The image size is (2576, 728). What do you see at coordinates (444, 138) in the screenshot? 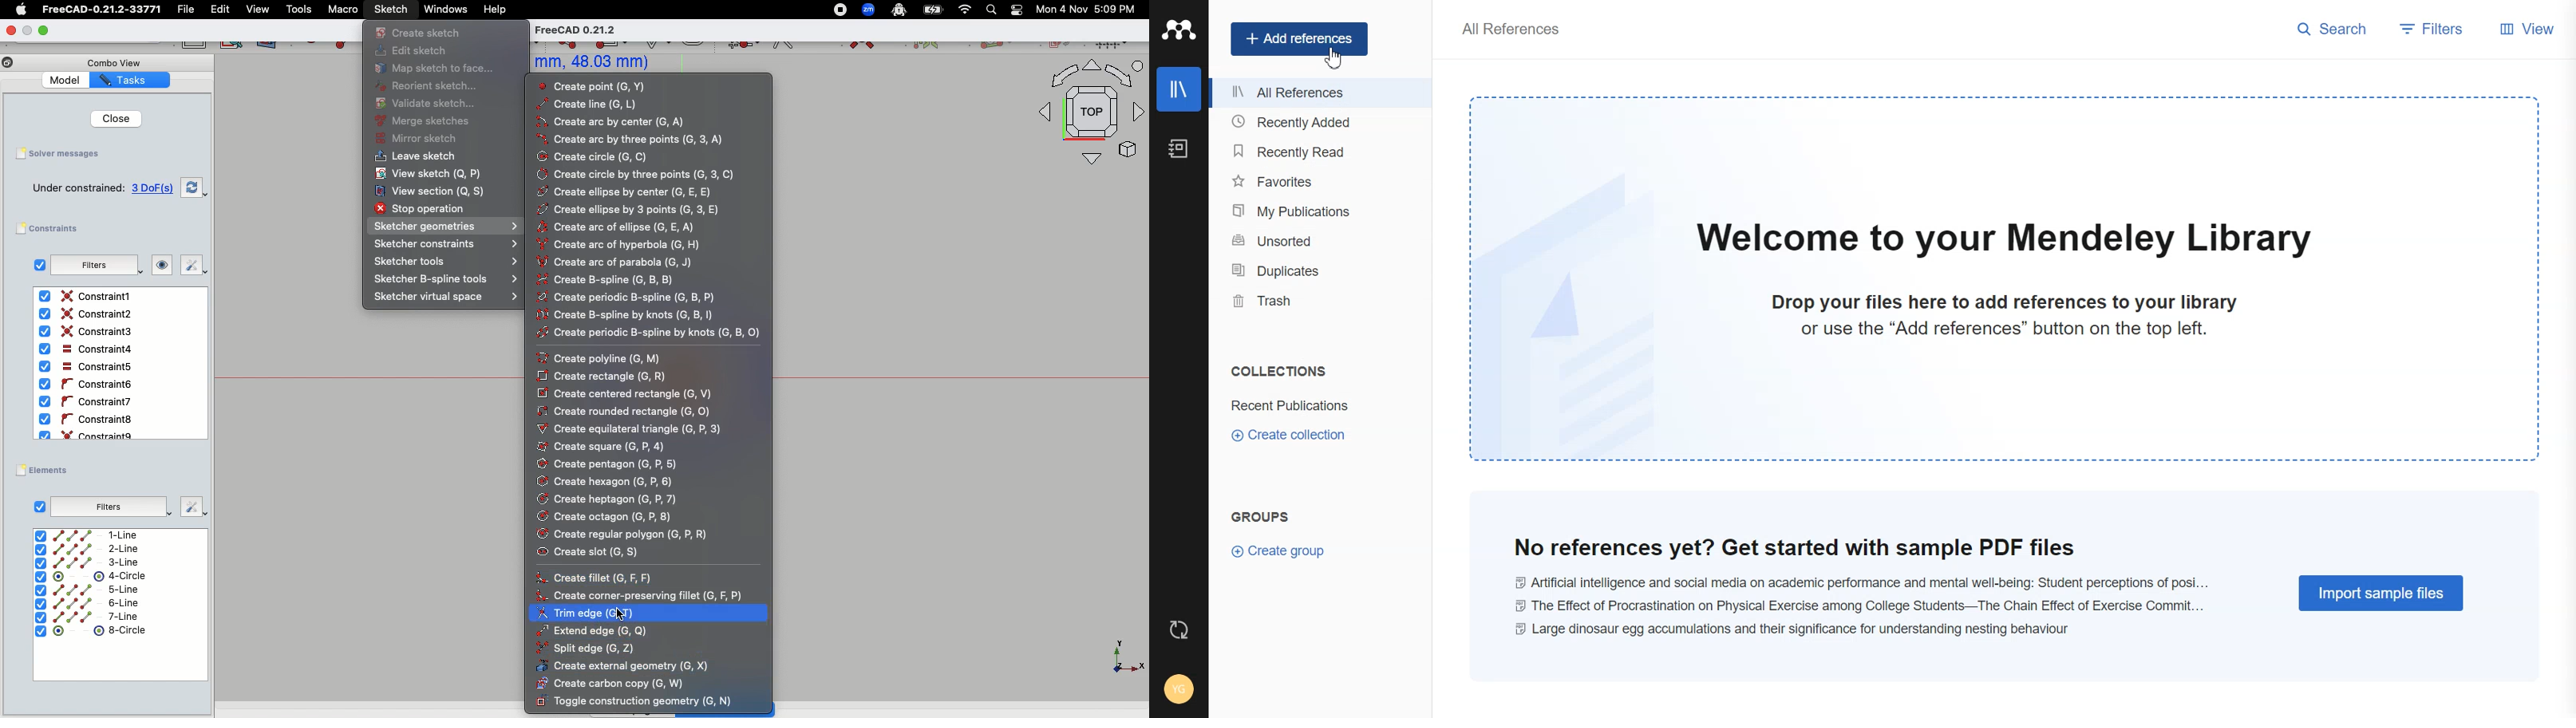
I see `Mirror sketch` at bounding box center [444, 138].